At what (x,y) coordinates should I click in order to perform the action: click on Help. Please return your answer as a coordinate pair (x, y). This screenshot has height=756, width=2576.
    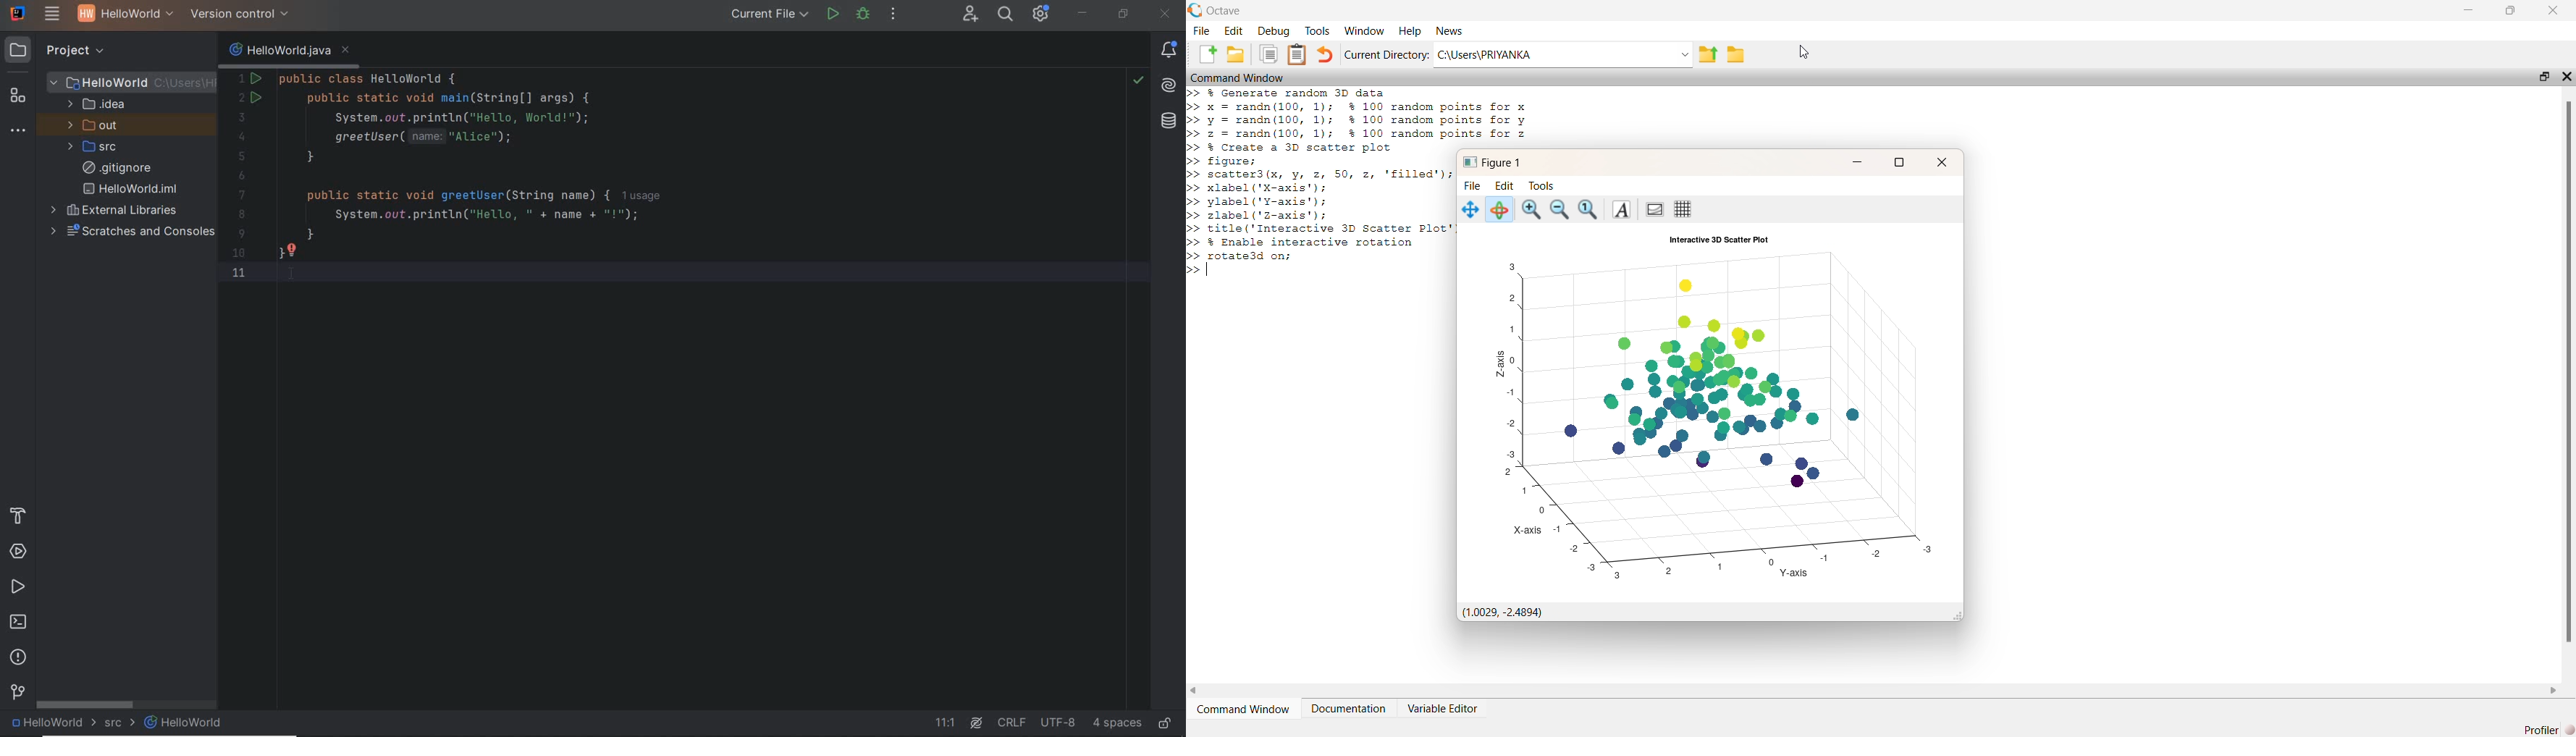
    Looking at the image, I should click on (1411, 31).